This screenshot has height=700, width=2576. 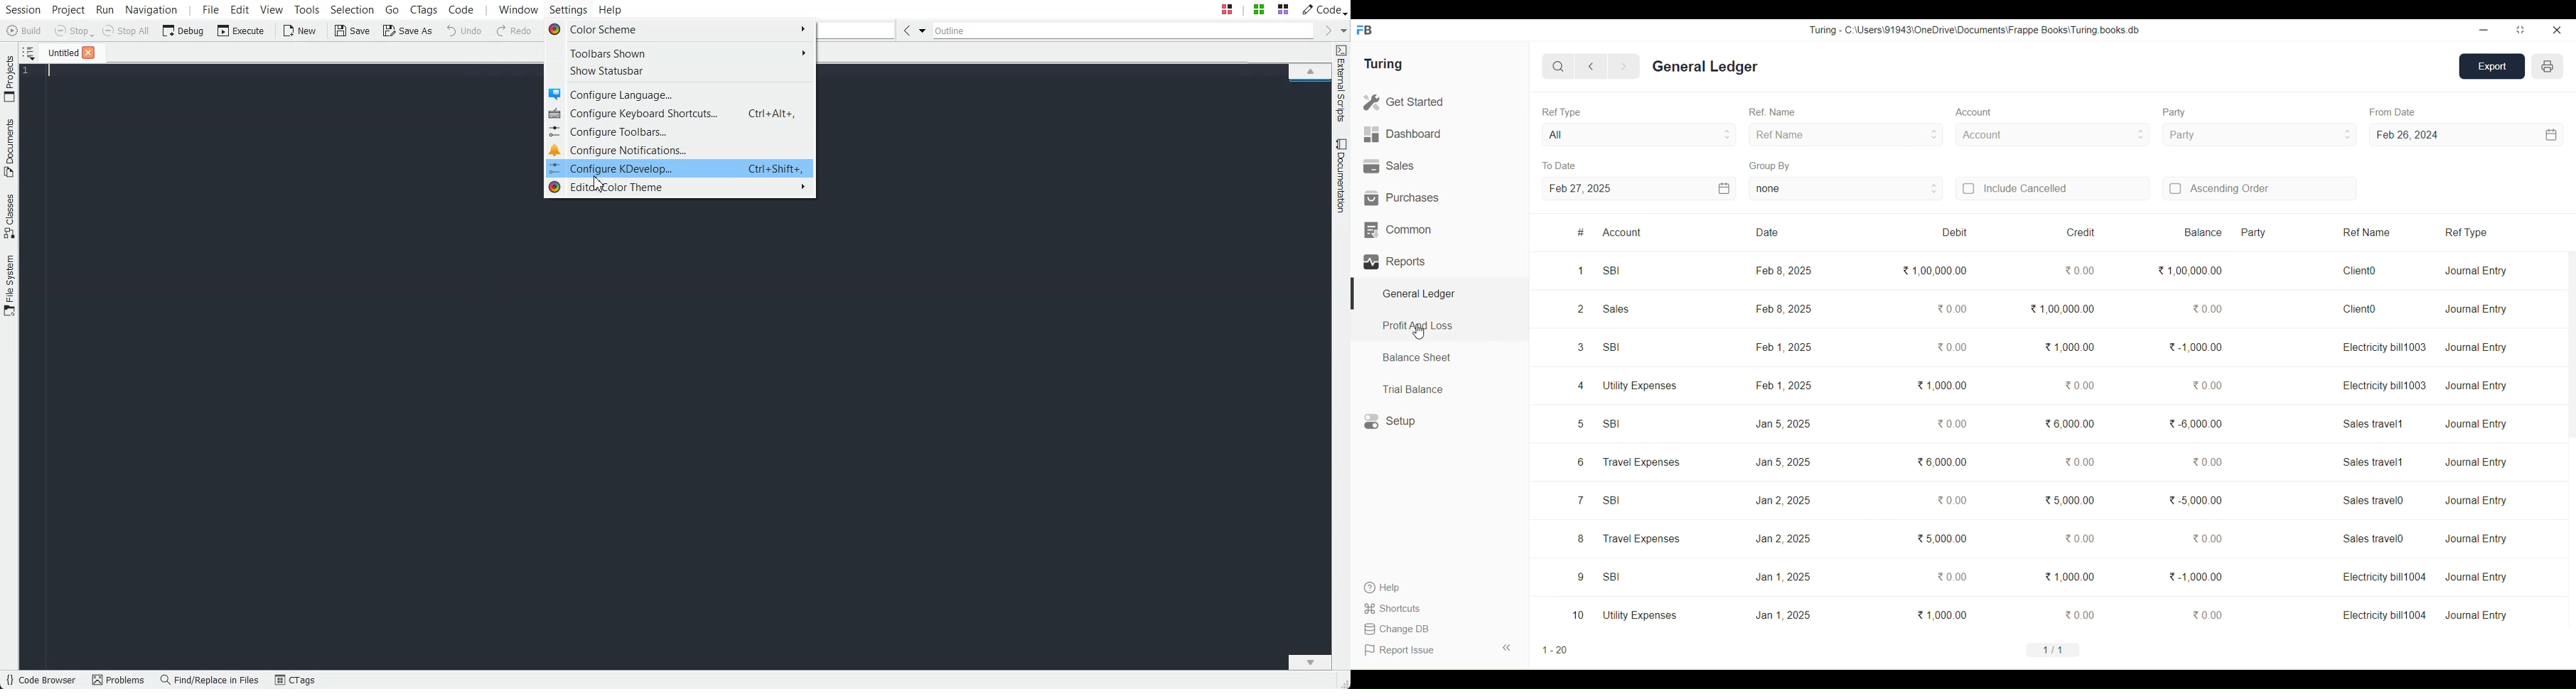 I want to click on 1,000.00, so click(x=1942, y=614).